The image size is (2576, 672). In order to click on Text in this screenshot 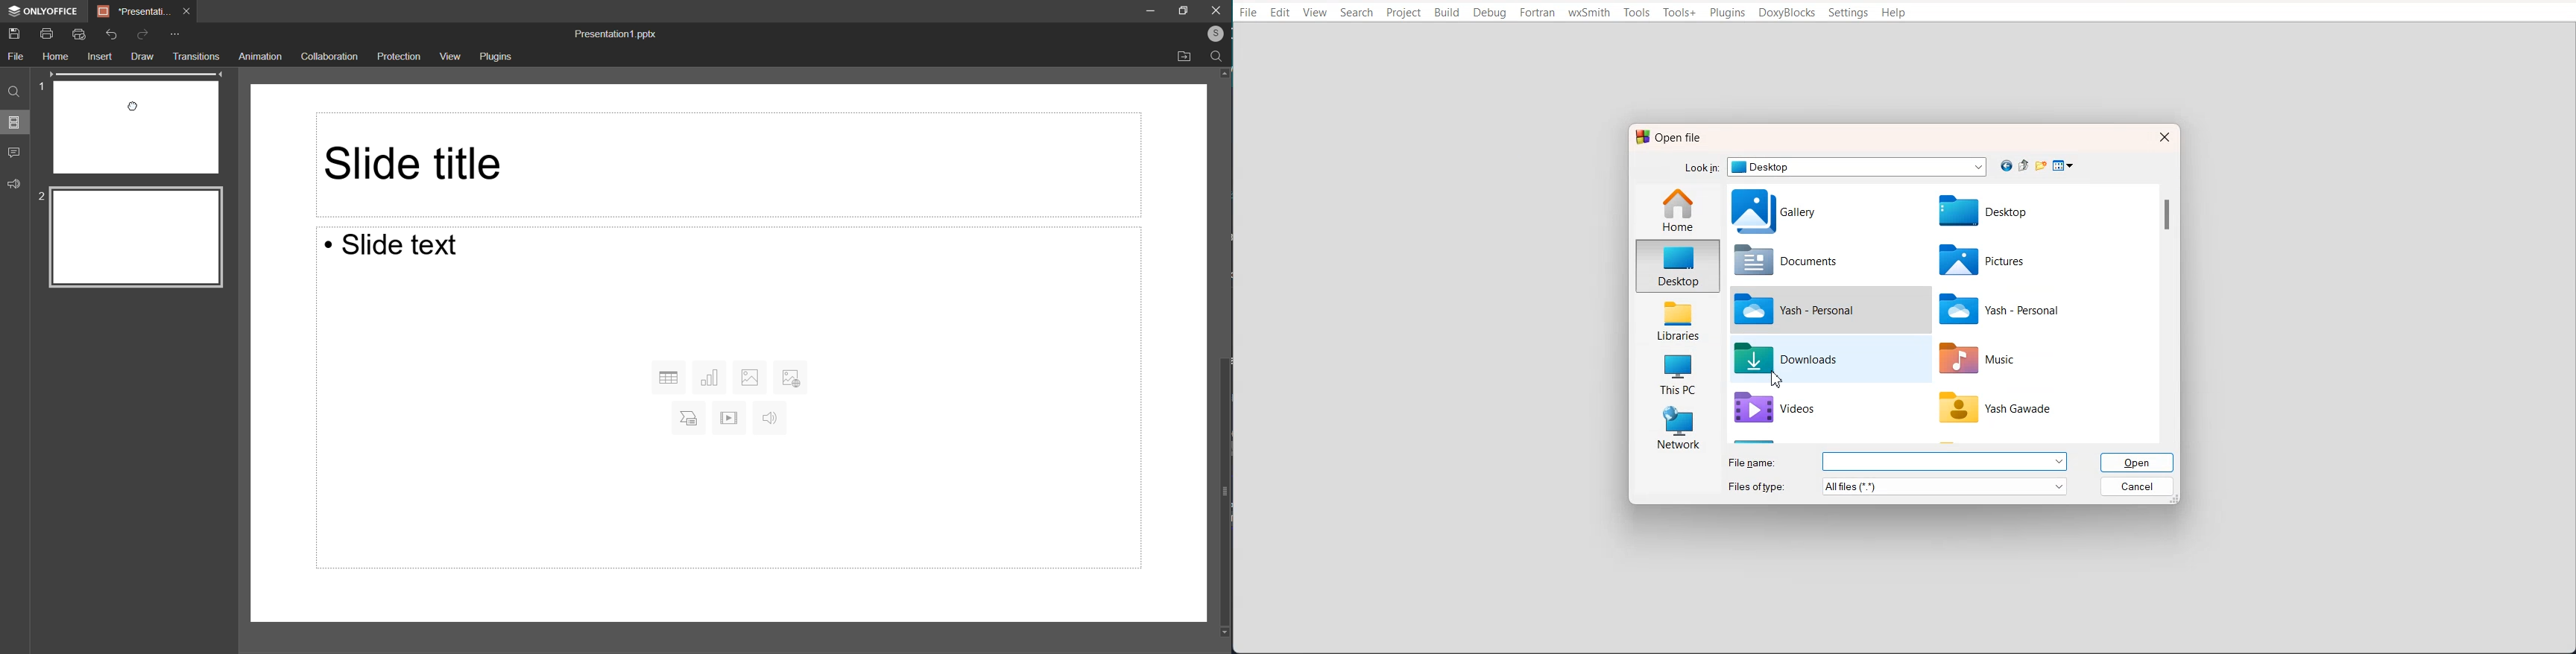, I will do `click(1669, 137)`.